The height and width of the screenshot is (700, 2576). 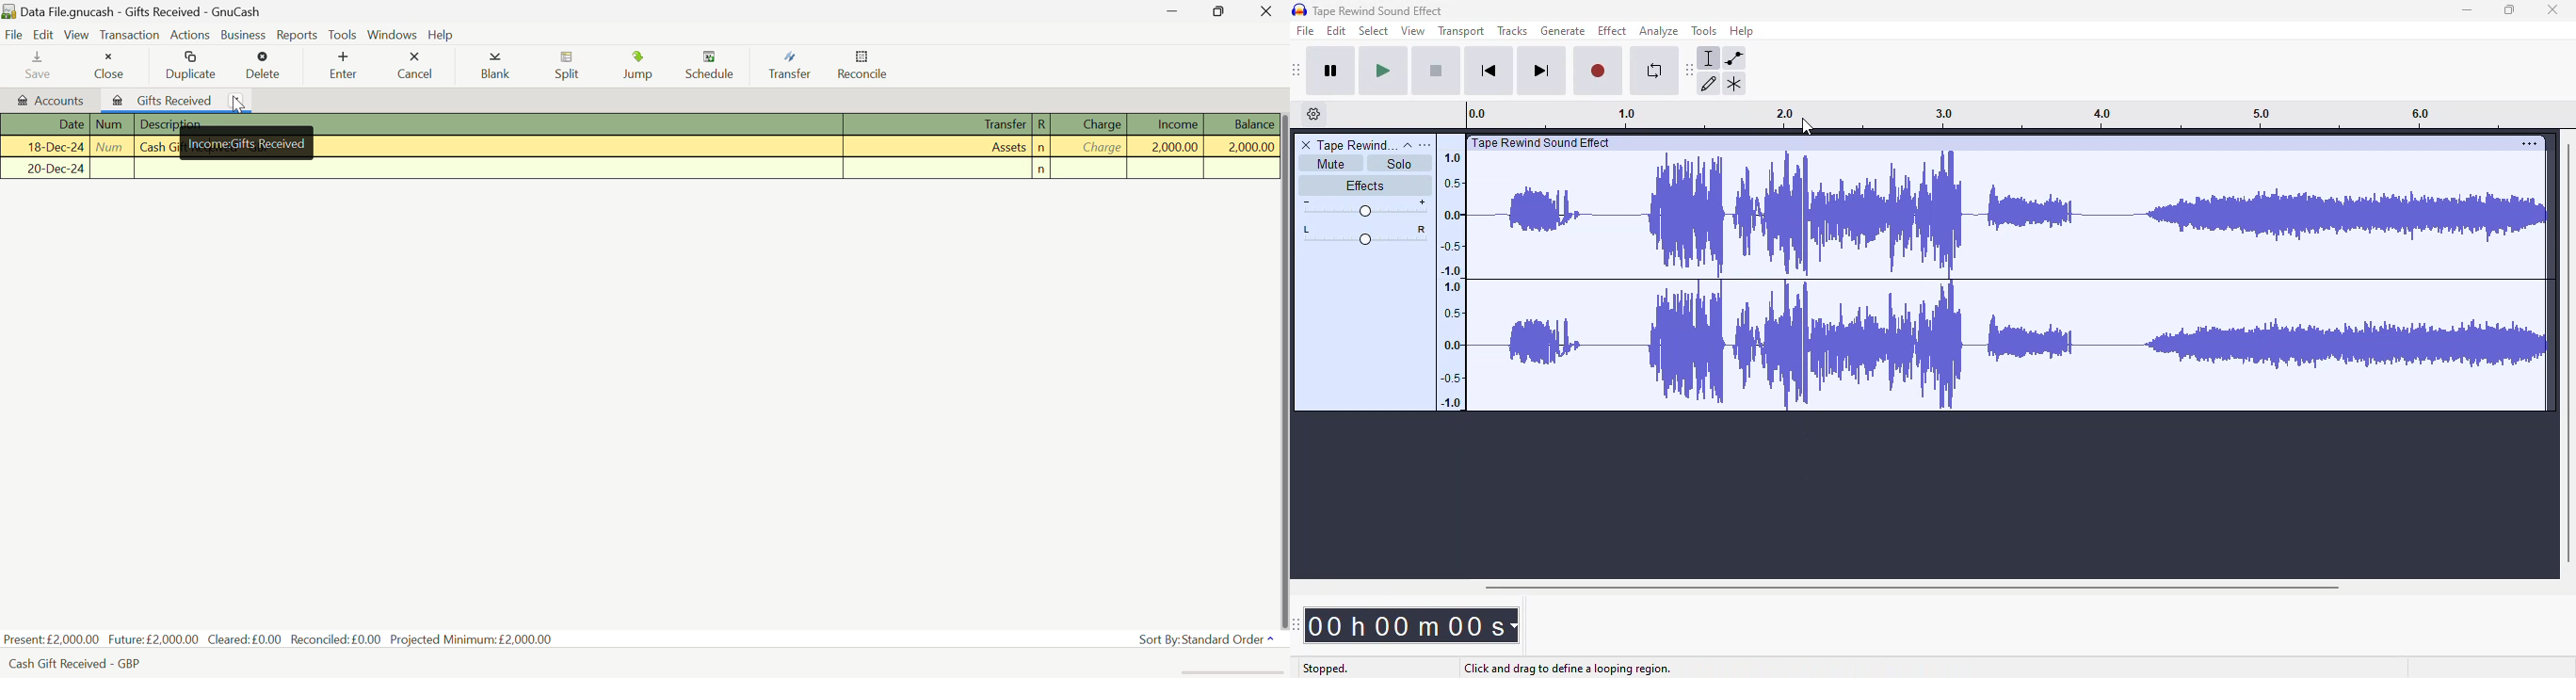 What do you see at coordinates (940, 148) in the screenshot?
I see `Assets` at bounding box center [940, 148].